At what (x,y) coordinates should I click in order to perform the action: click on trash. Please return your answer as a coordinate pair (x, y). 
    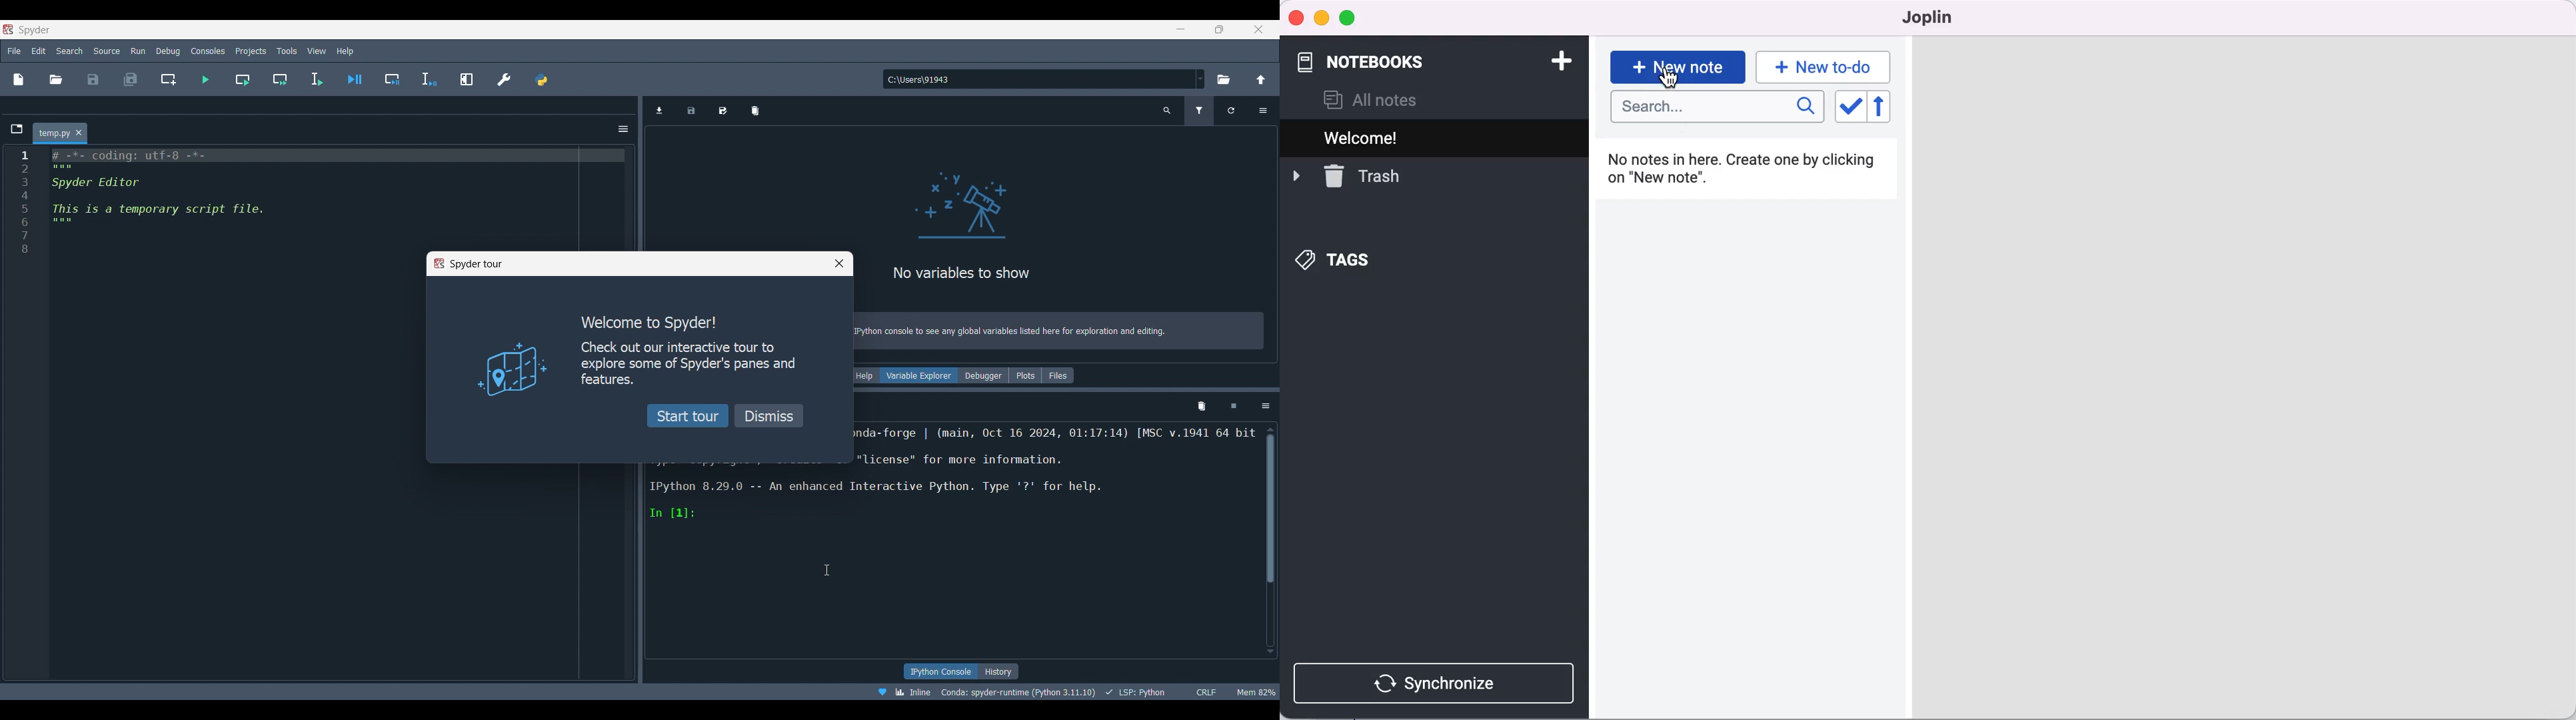
    Looking at the image, I should click on (1363, 176).